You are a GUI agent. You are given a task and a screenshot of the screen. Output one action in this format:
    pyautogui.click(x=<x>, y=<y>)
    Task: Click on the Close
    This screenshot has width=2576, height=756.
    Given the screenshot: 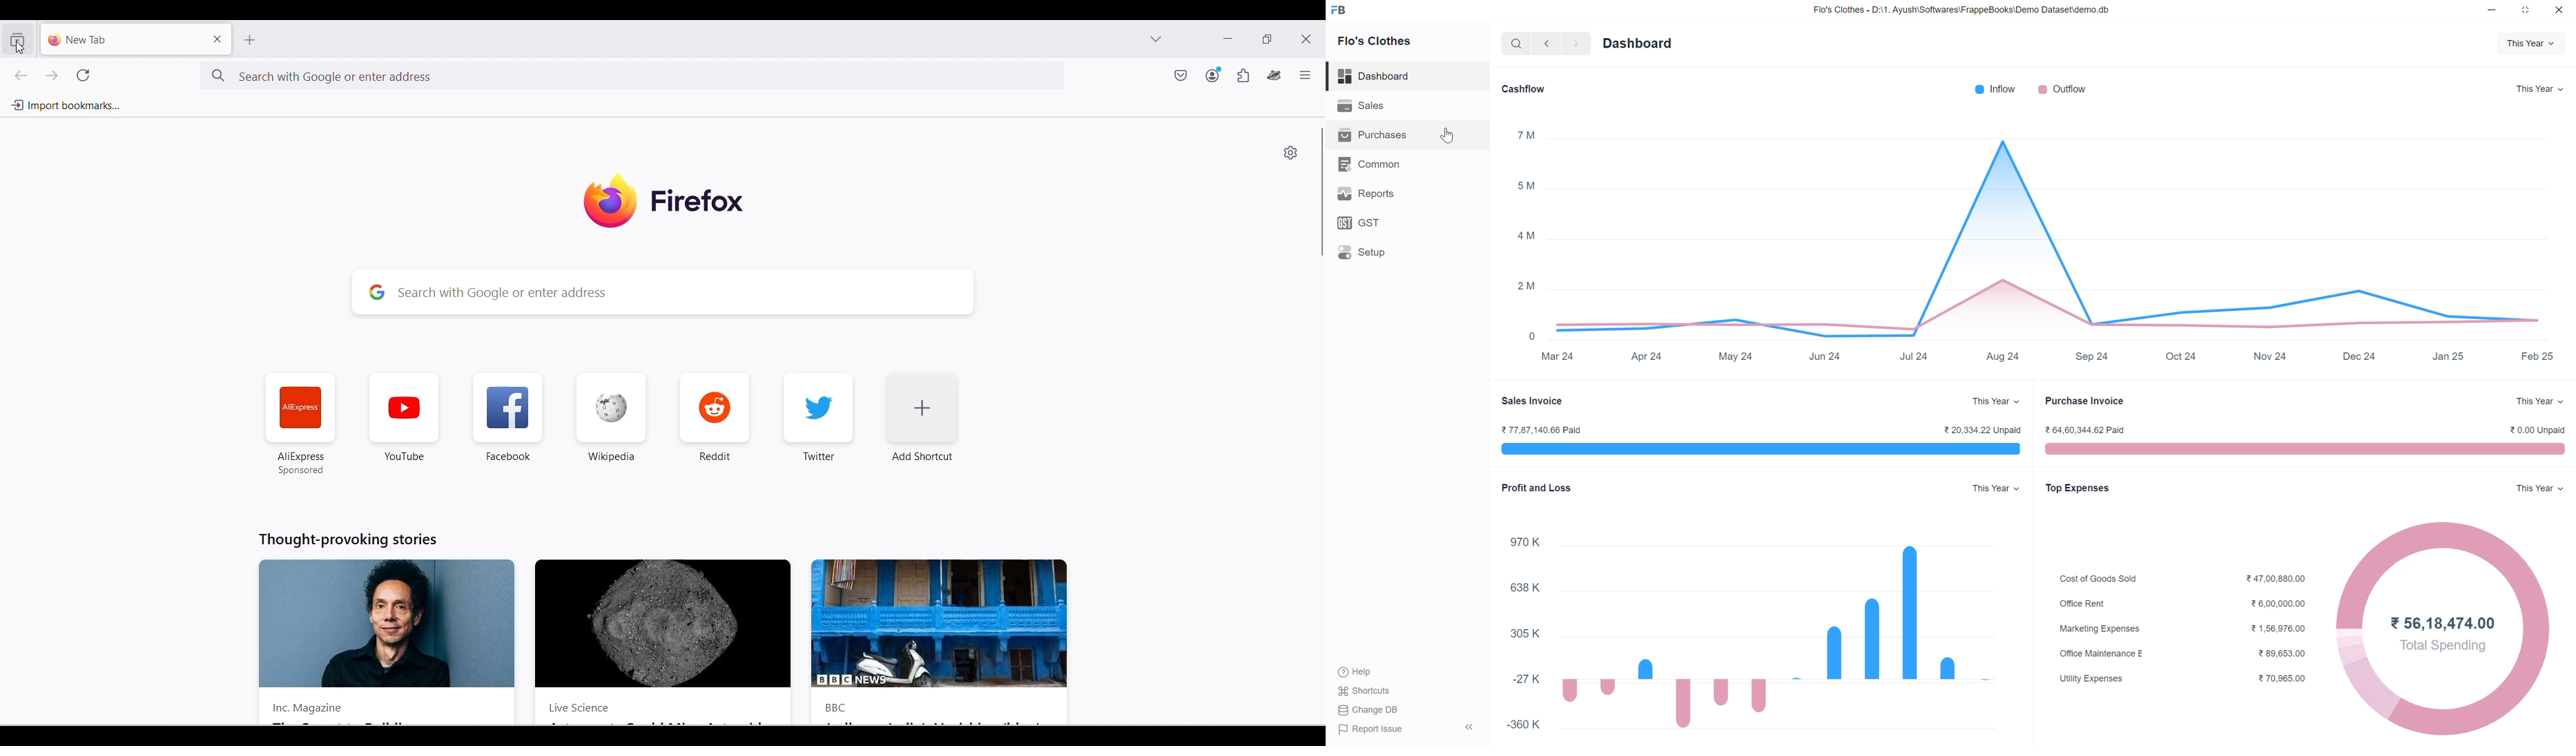 What is the action you would take?
    pyautogui.click(x=2560, y=10)
    